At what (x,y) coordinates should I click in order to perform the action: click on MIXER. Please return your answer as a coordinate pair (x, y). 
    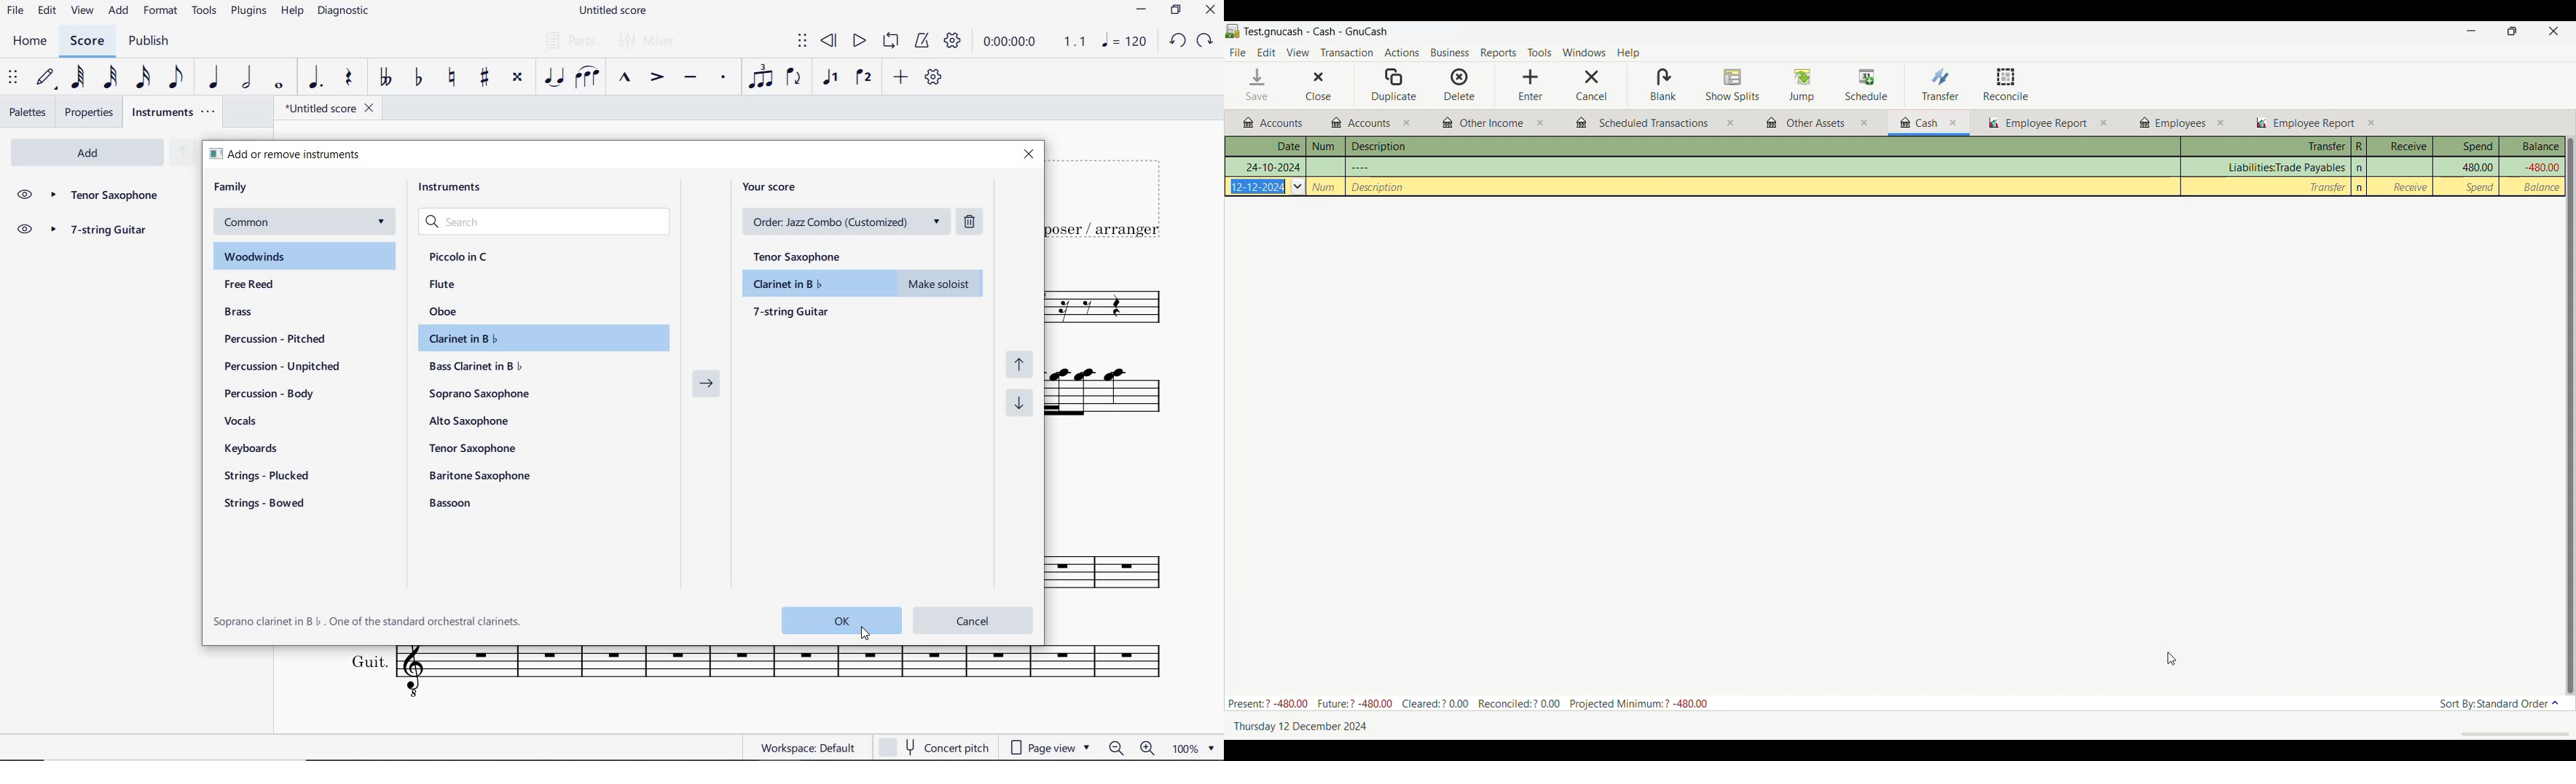
    Looking at the image, I should click on (648, 42).